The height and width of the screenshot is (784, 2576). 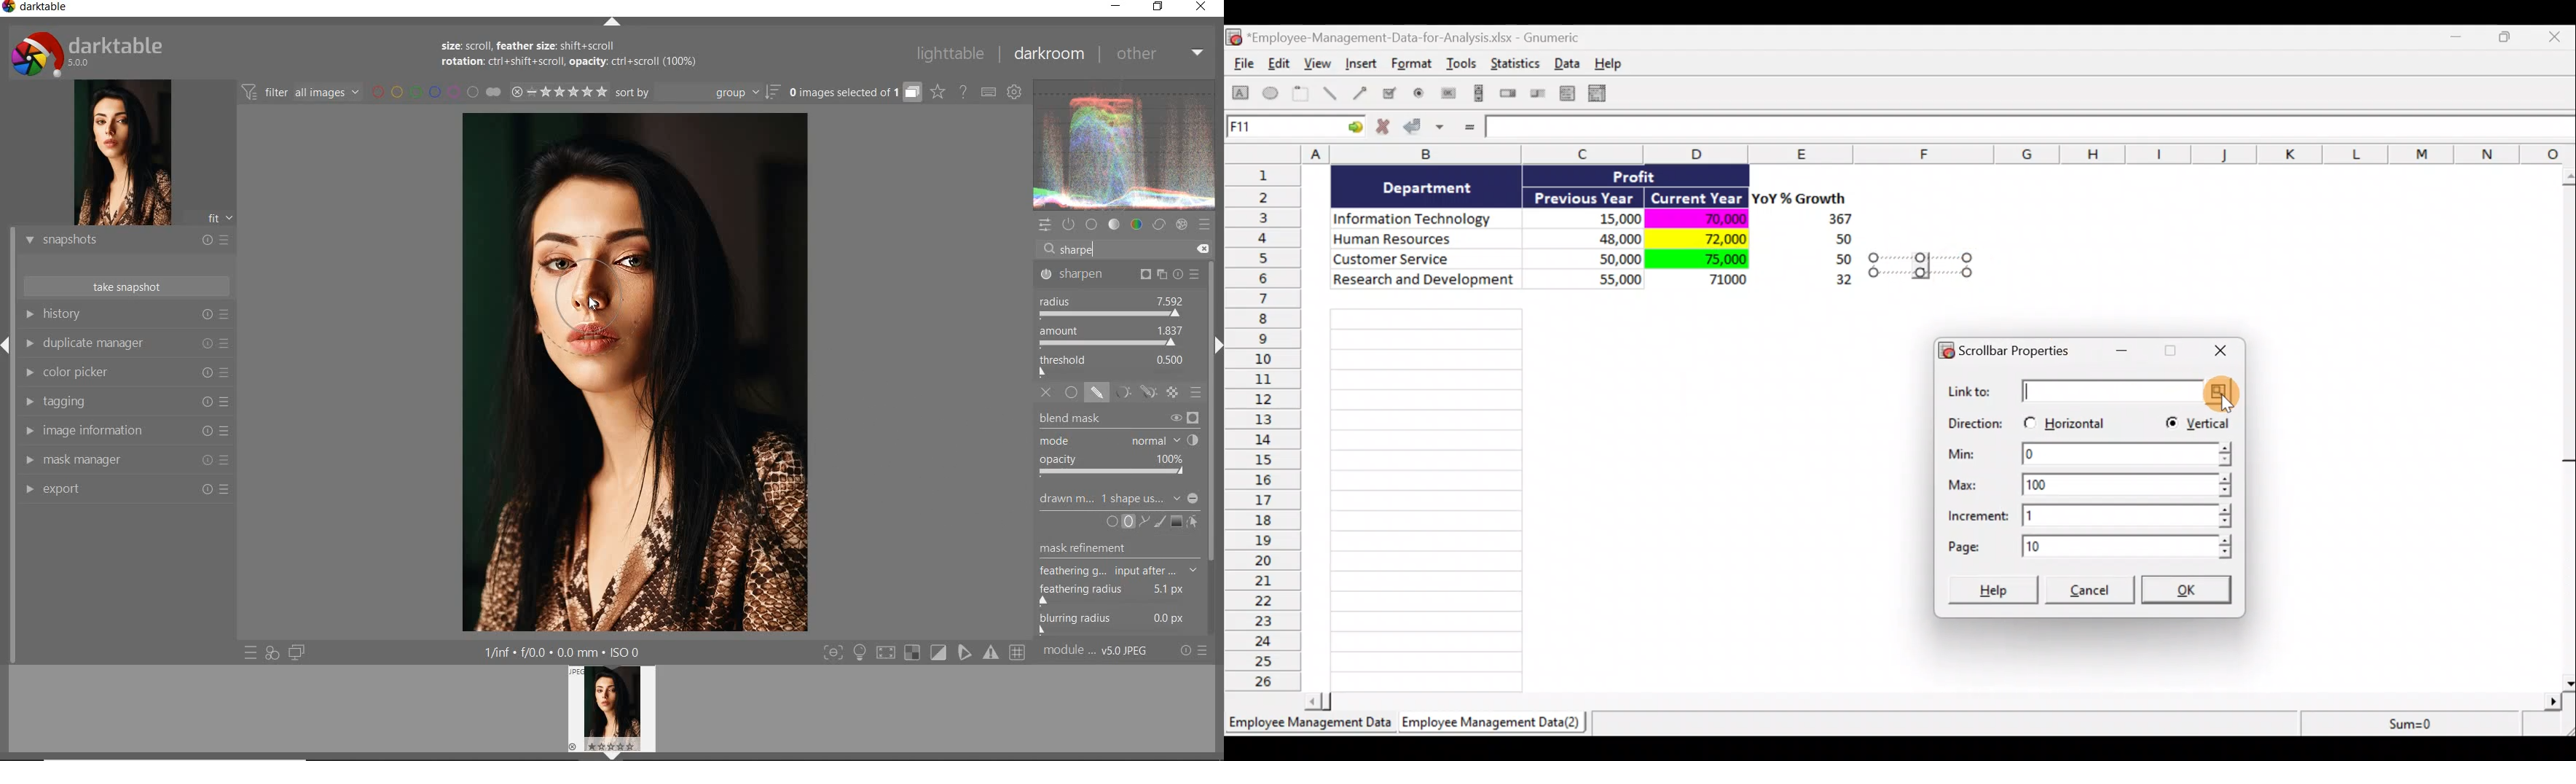 I want to click on Cancel, so click(x=2092, y=592).